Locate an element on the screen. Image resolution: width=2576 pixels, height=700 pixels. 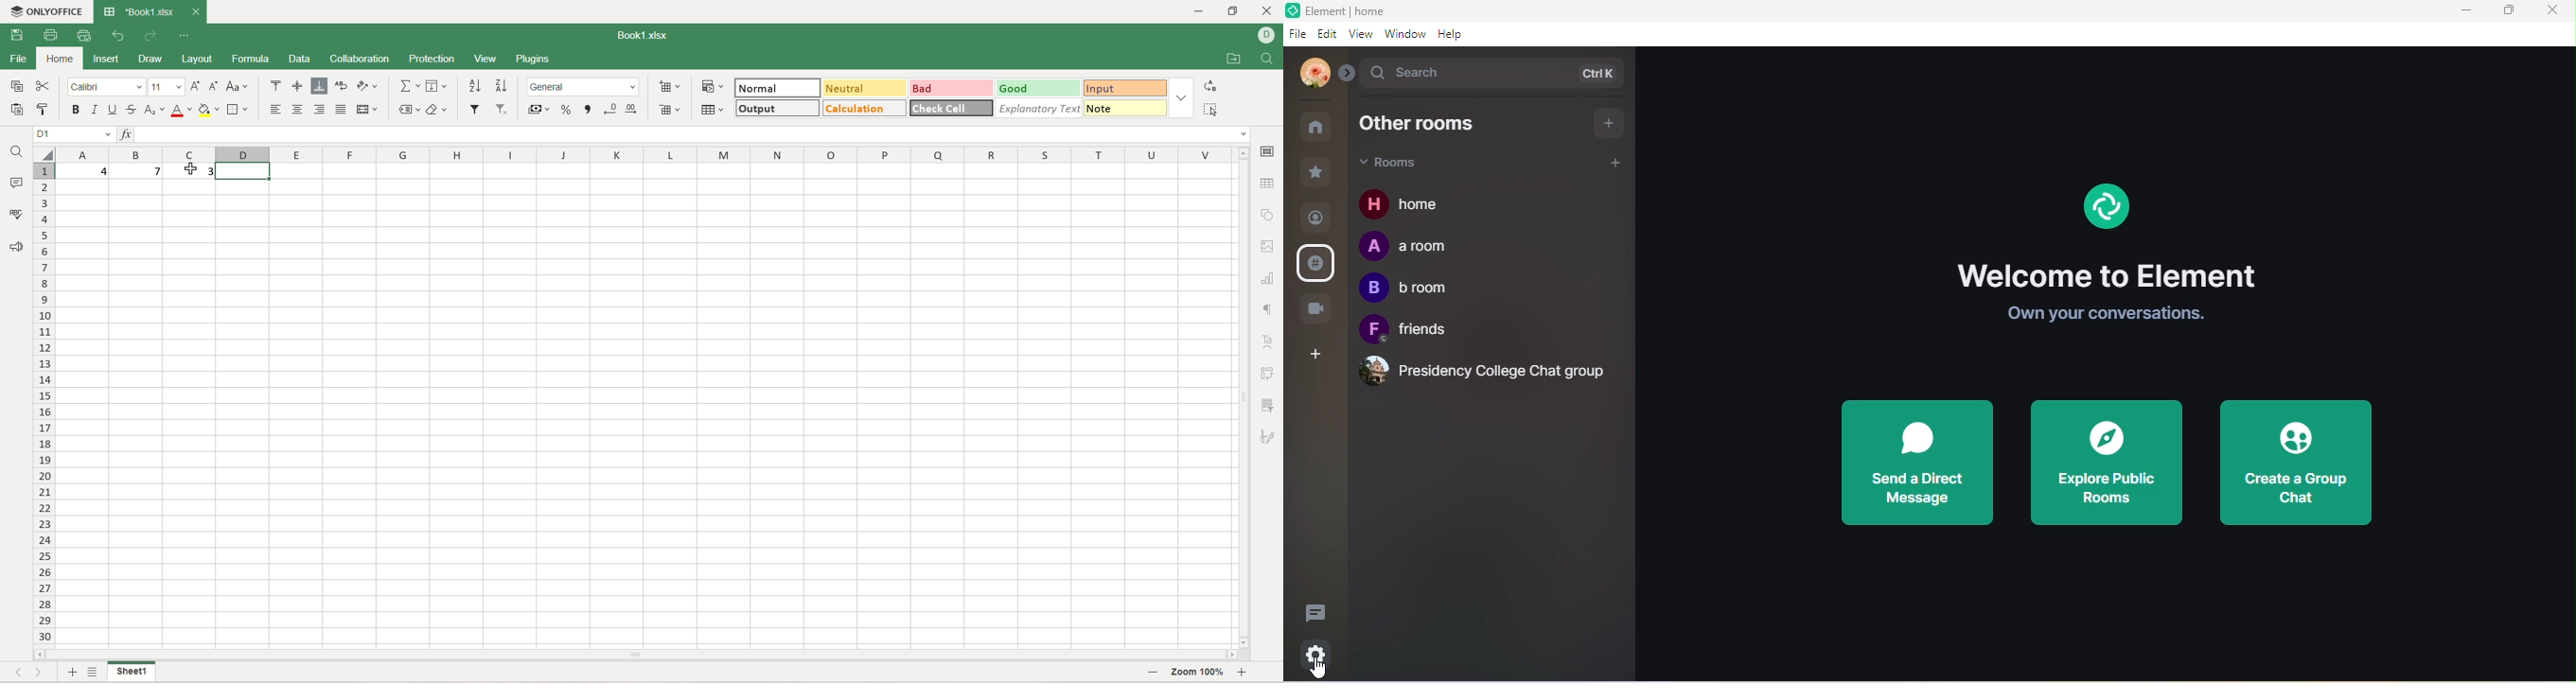
bad is located at coordinates (952, 88).